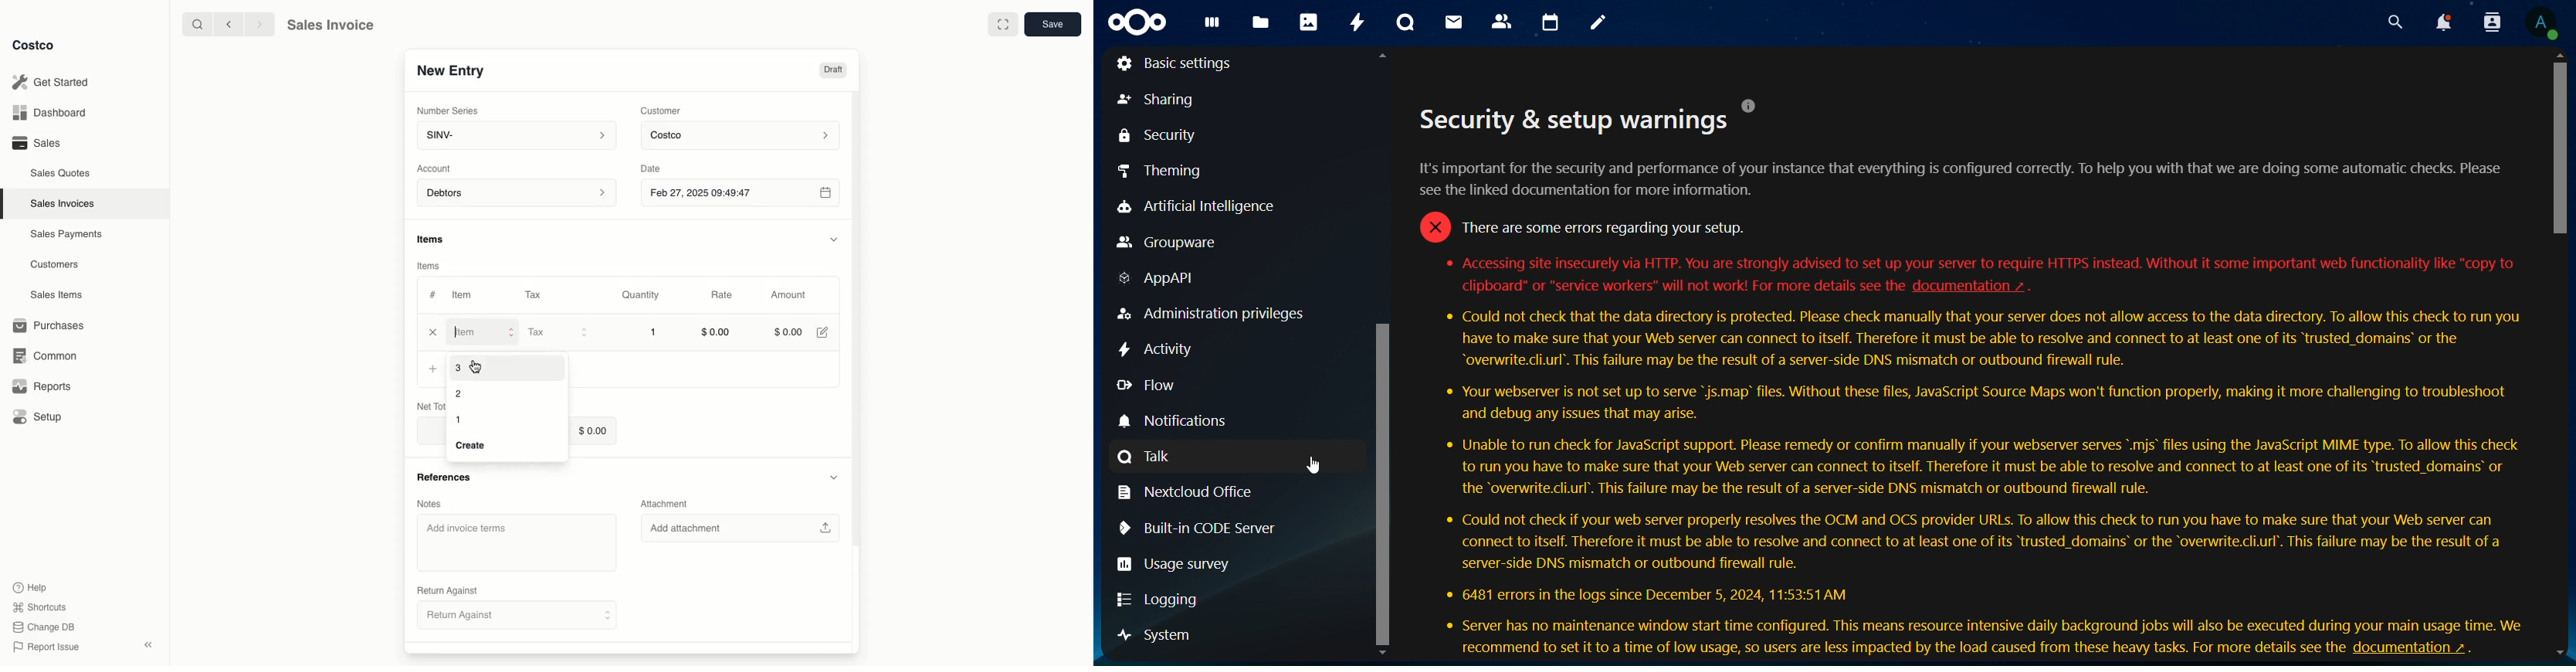 The height and width of the screenshot is (672, 2576). Describe the element at coordinates (432, 266) in the screenshot. I see `Items` at that location.